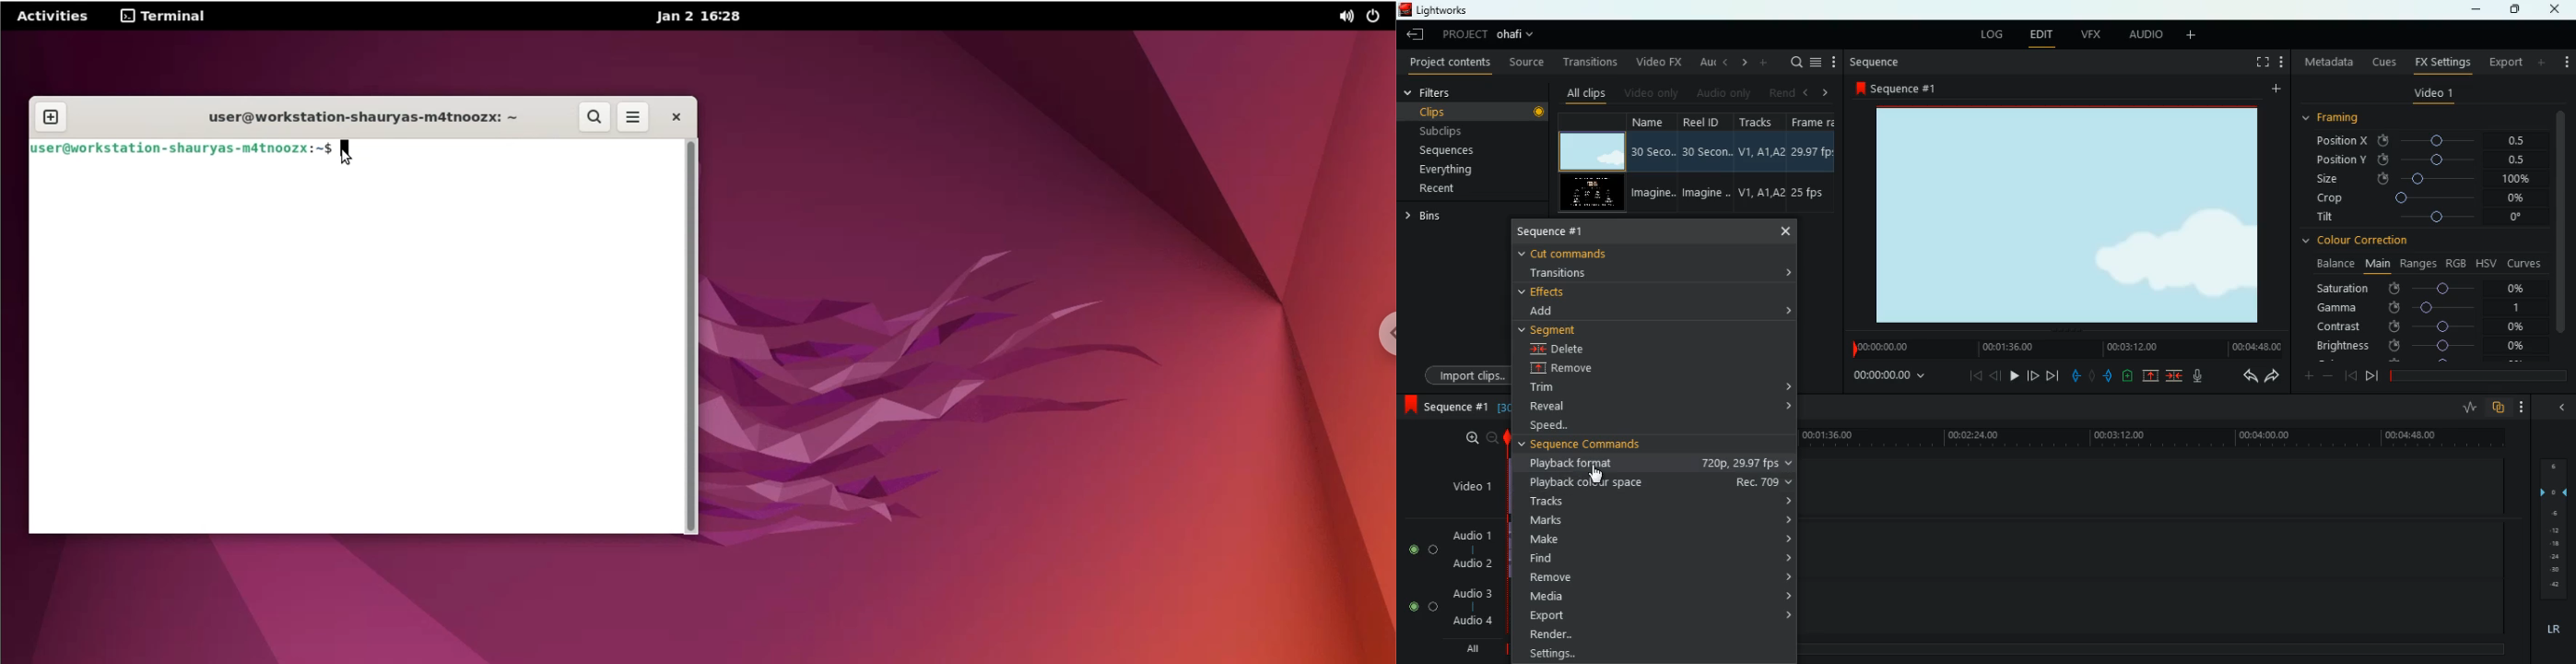 Image resolution: width=2576 pixels, height=672 pixels. Describe the element at coordinates (2367, 242) in the screenshot. I see `colour correction` at that location.